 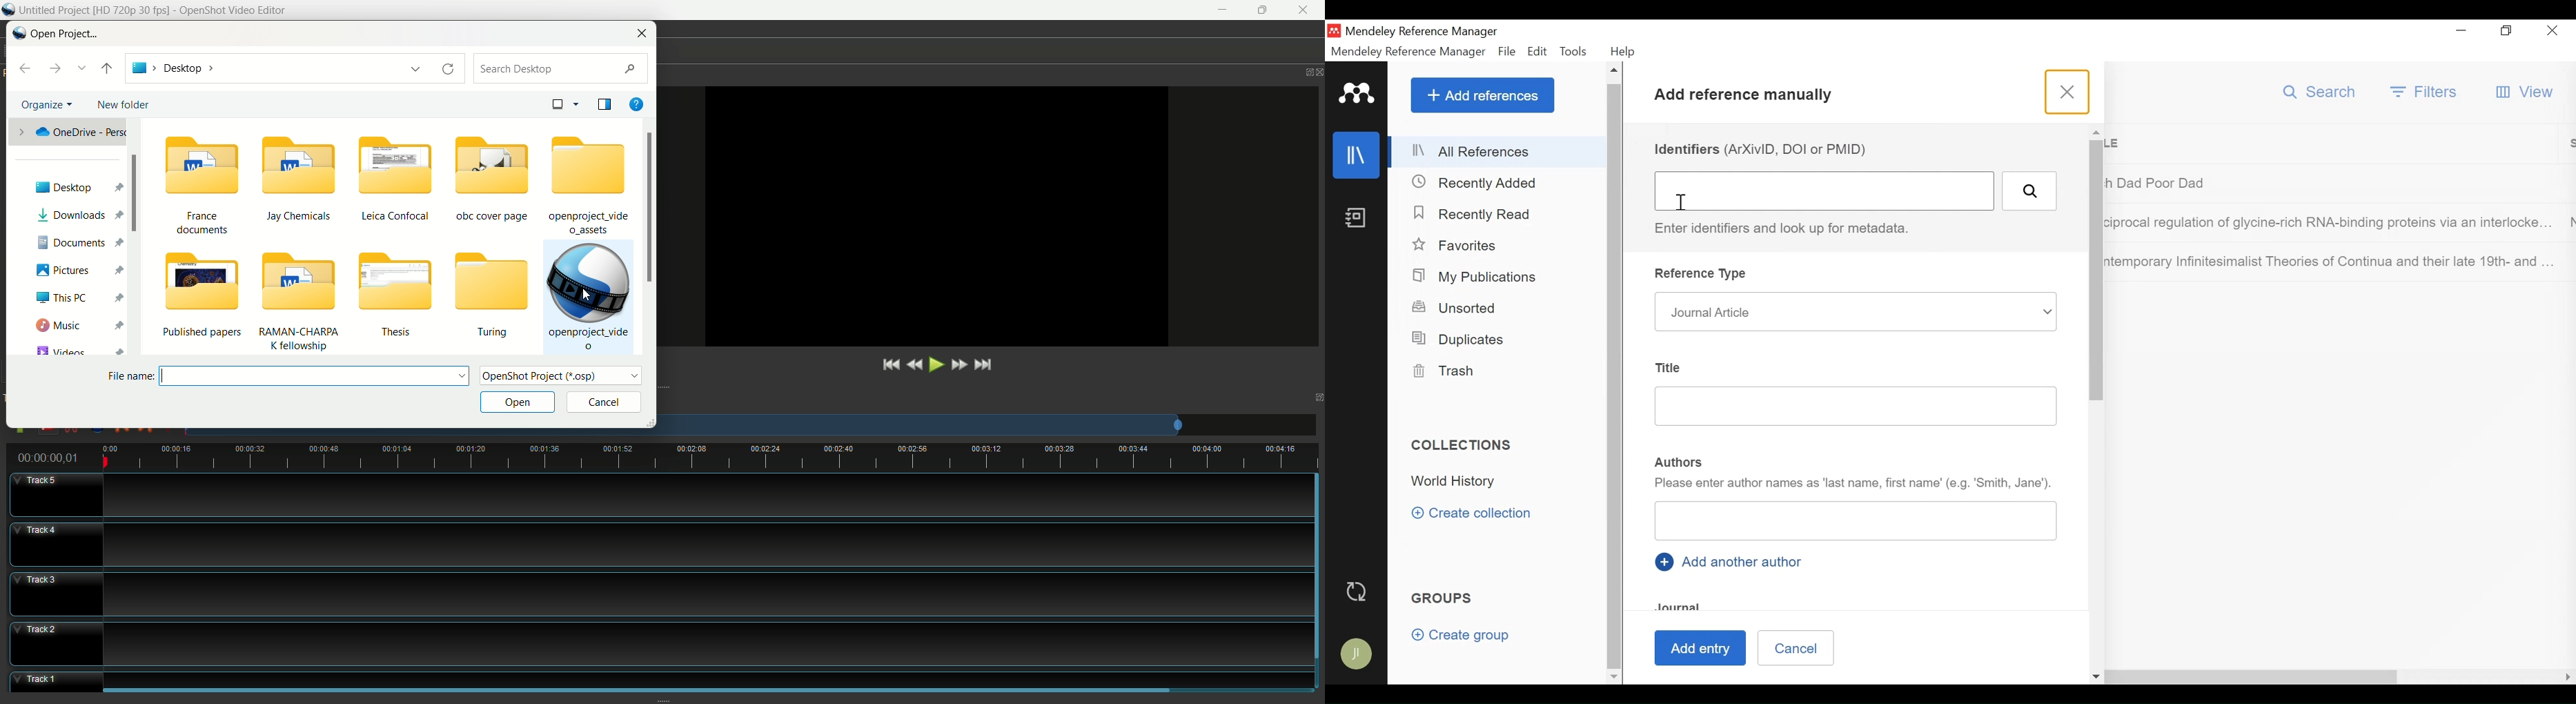 What do you see at coordinates (1496, 152) in the screenshot?
I see `All References` at bounding box center [1496, 152].